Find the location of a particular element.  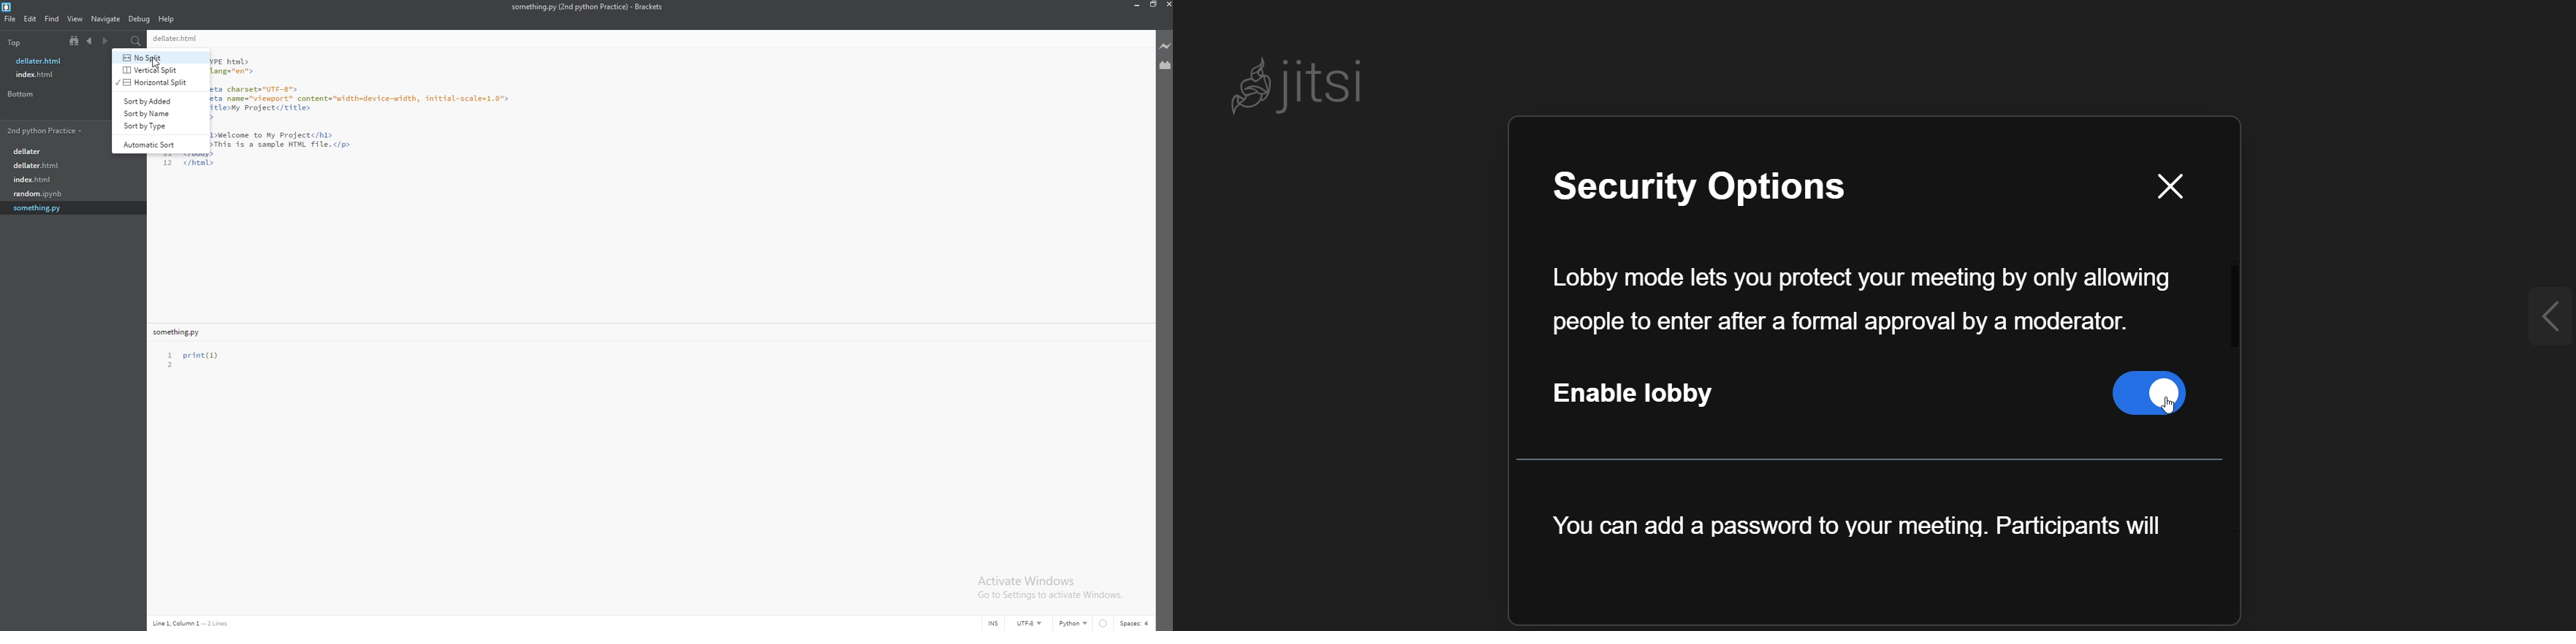

file name is located at coordinates (180, 333).